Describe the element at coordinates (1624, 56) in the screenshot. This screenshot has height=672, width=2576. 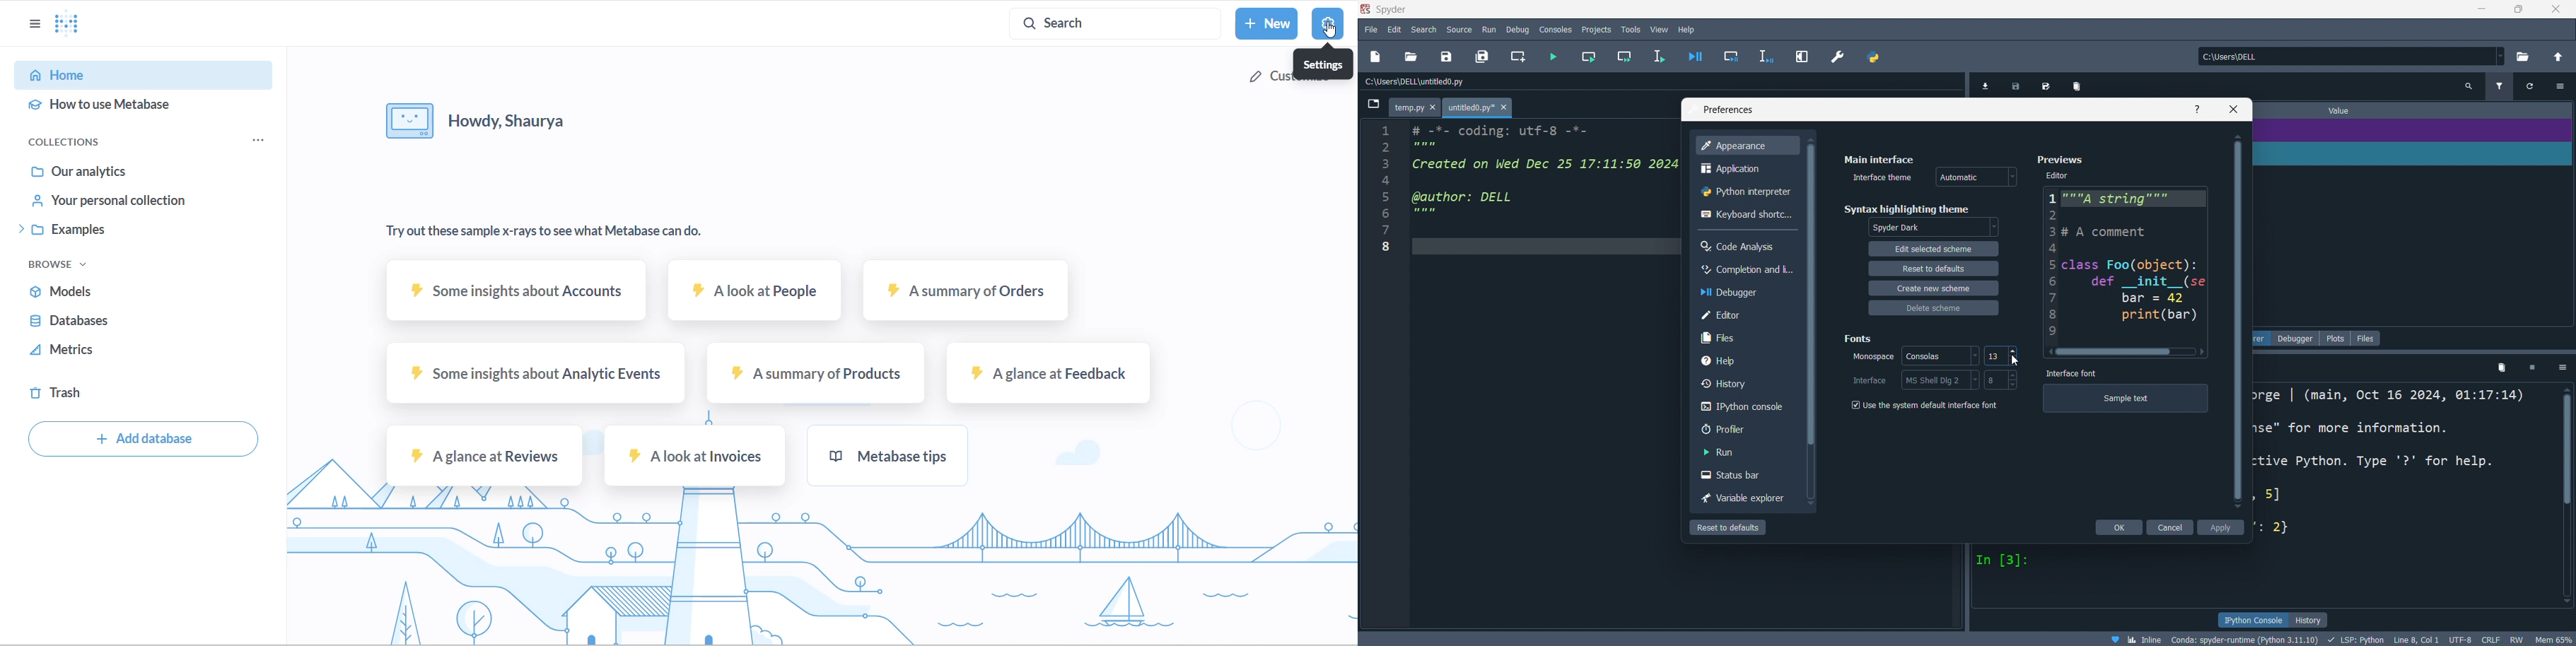
I see `run cell and move` at that location.